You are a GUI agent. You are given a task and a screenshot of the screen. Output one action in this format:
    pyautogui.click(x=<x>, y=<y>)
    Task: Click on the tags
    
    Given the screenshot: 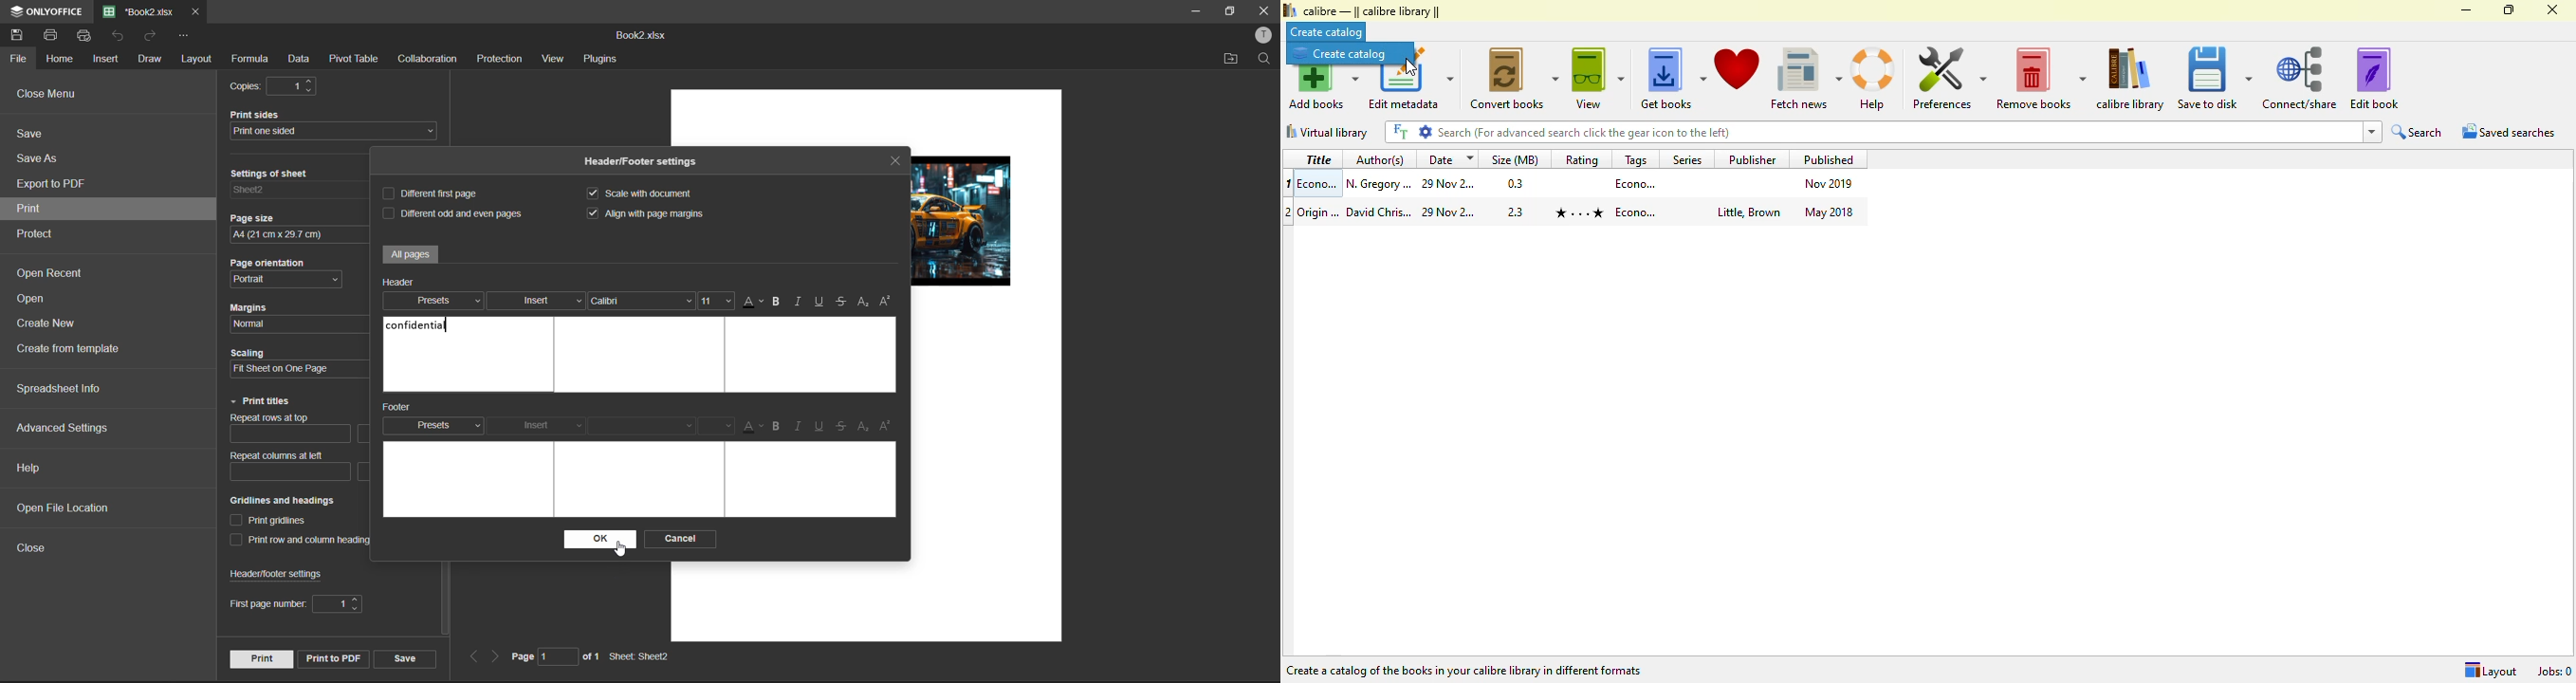 What is the action you would take?
    pyautogui.click(x=1637, y=159)
    